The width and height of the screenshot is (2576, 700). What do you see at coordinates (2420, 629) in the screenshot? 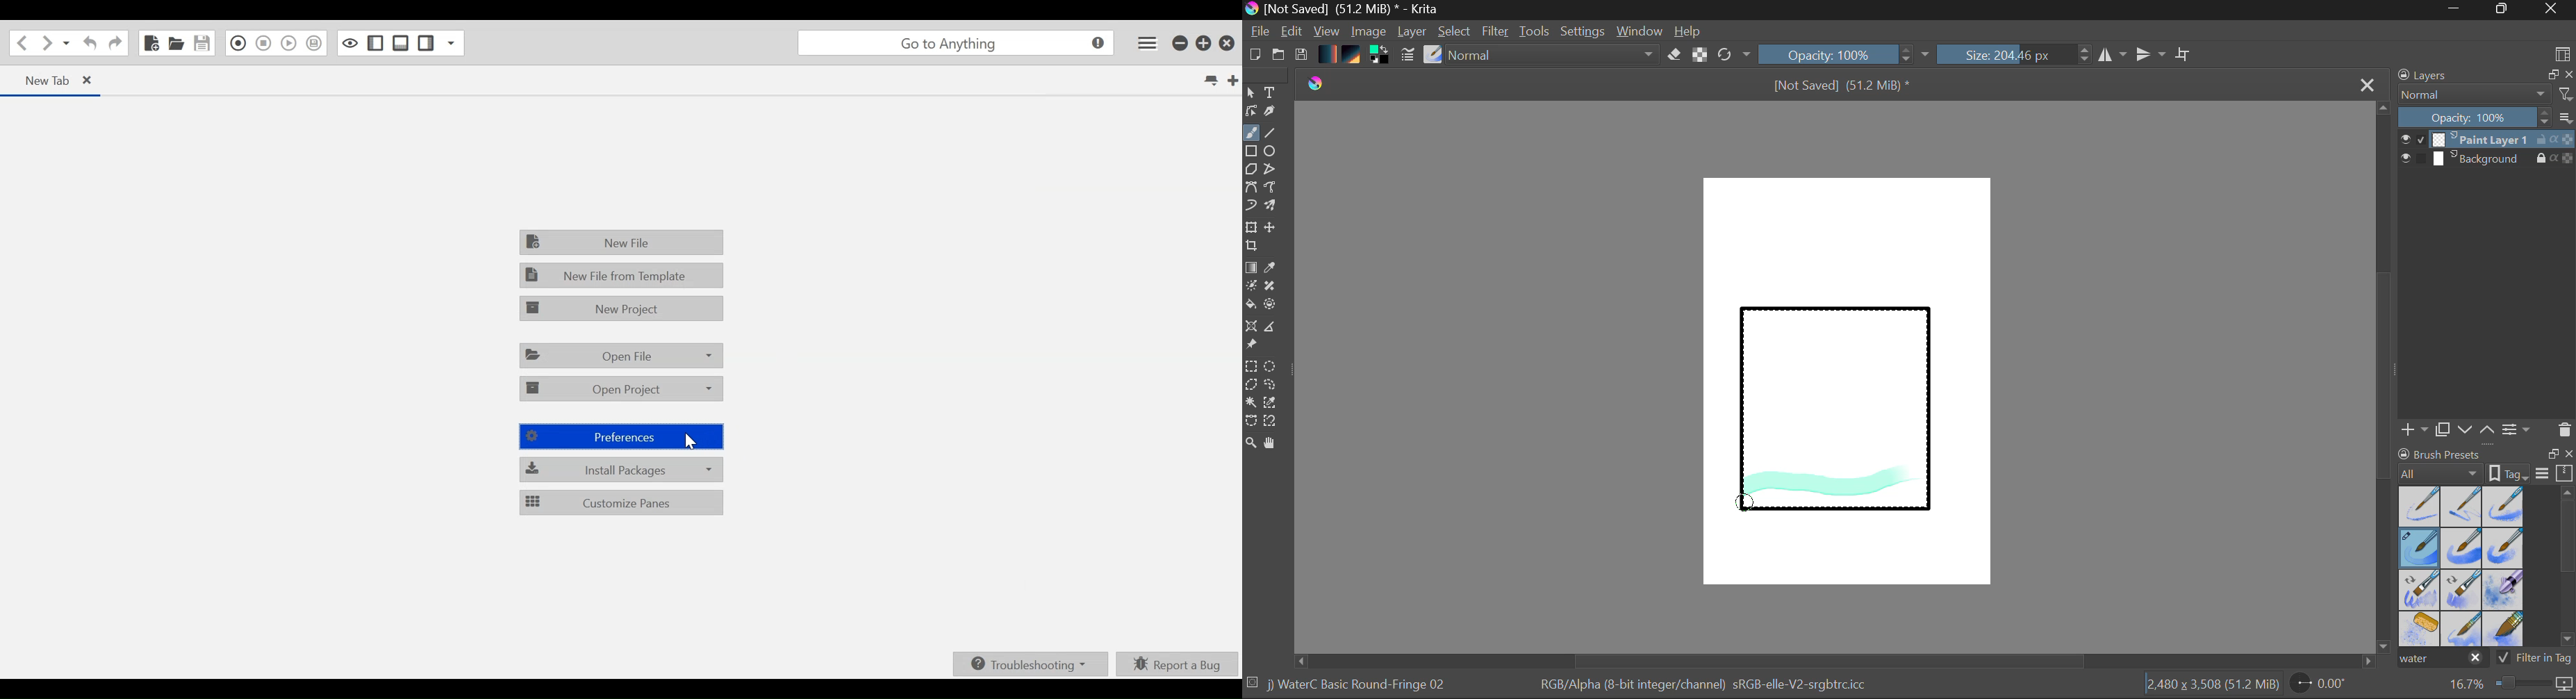
I see `Water C - Special Splats` at bounding box center [2420, 629].